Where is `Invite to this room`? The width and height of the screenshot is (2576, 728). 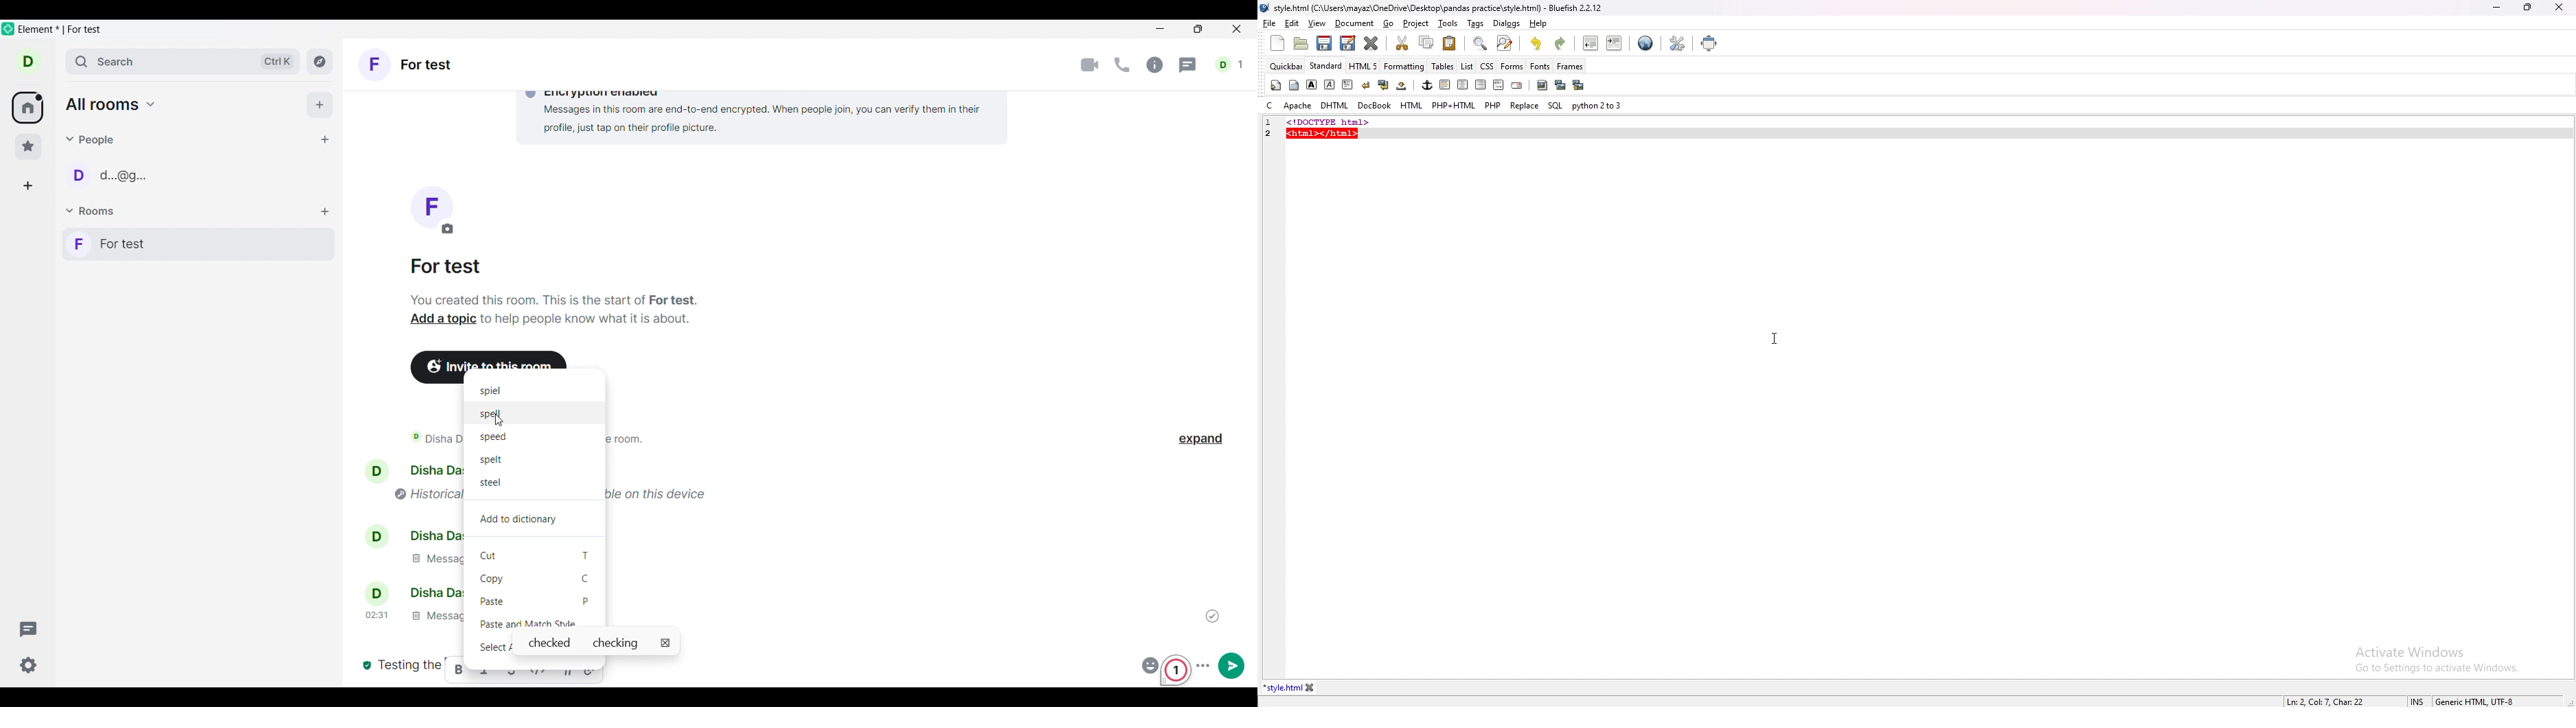 Invite to this room is located at coordinates (494, 359).